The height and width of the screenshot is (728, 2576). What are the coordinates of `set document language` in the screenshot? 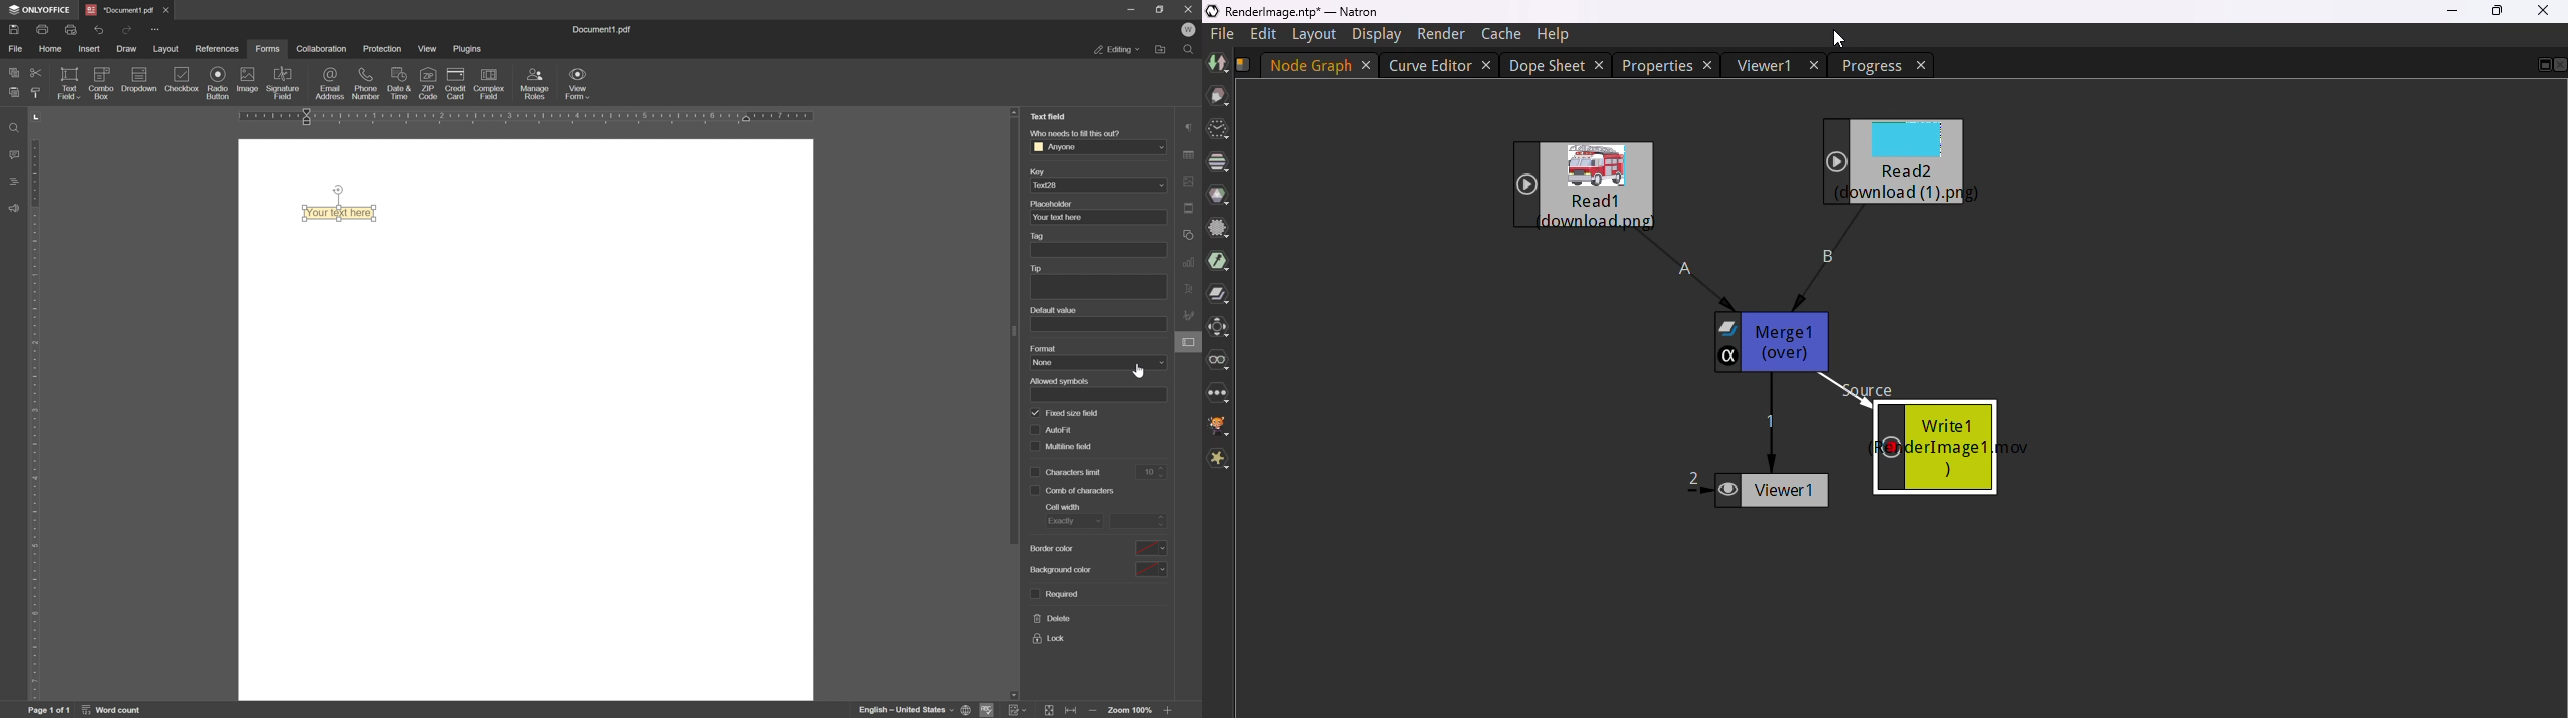 It's located at (966, 711).